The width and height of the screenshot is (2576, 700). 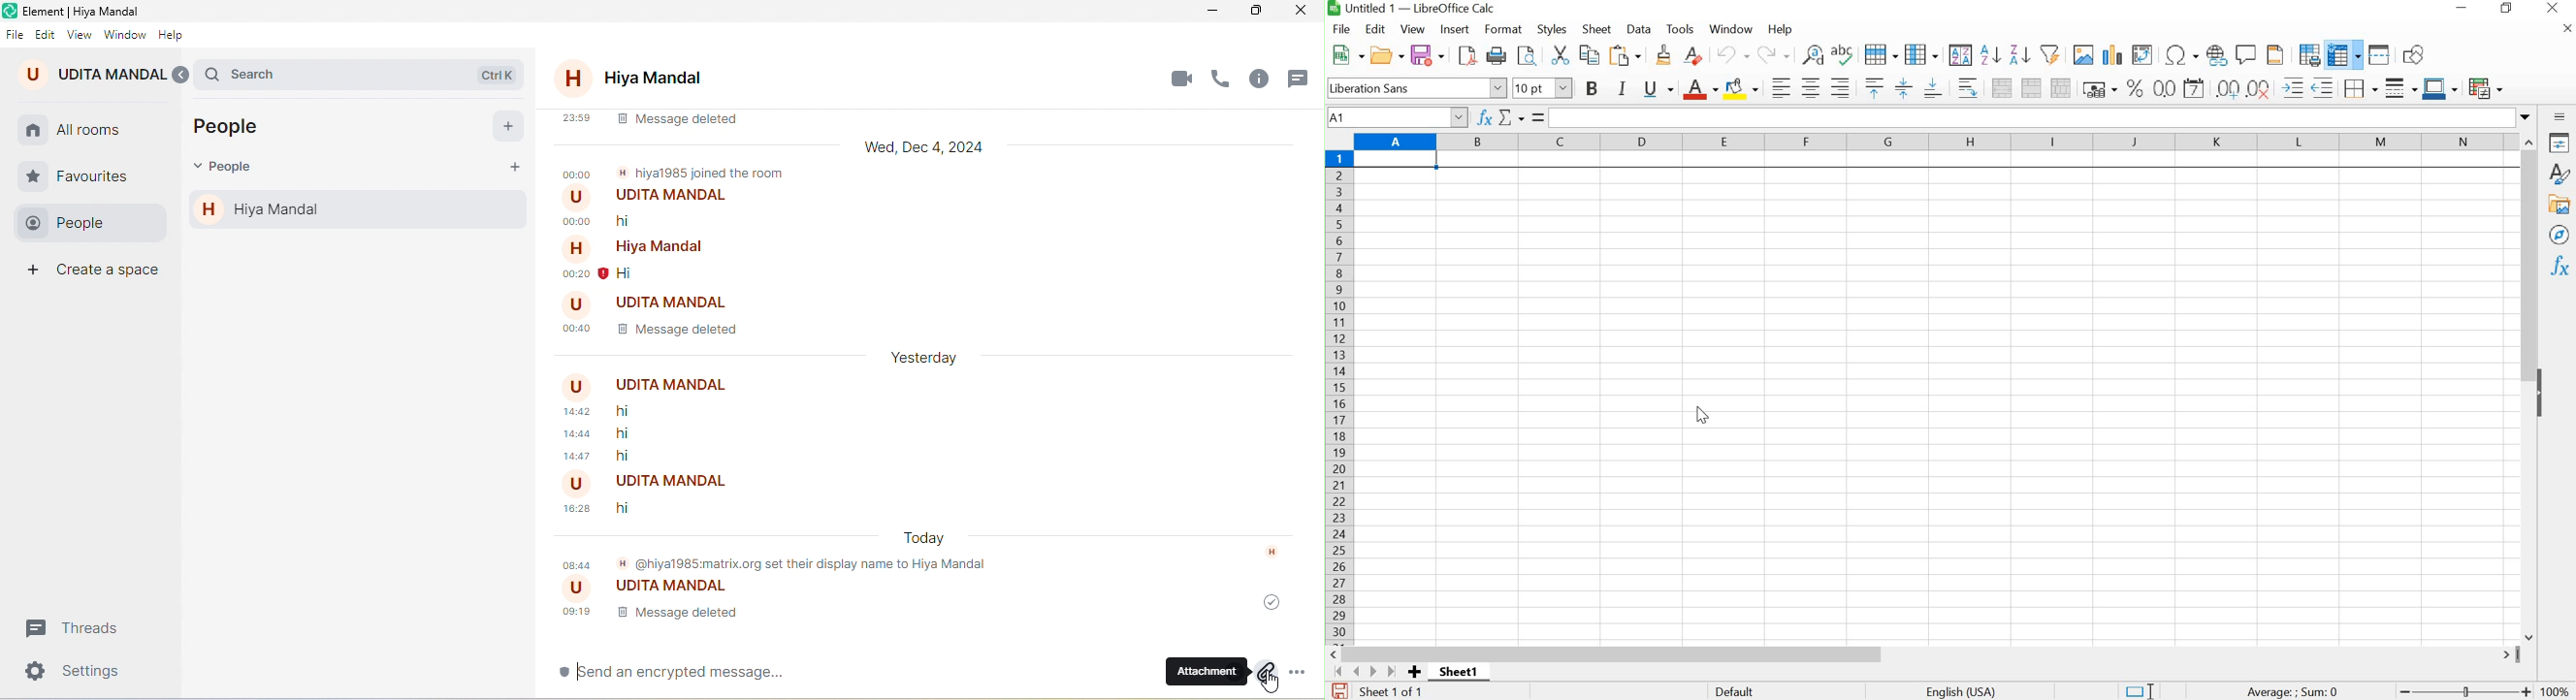 What do you see at coordinates (1462, 675) in the screenshot?
I see `SHEET` at bounding box center [1462, 675].